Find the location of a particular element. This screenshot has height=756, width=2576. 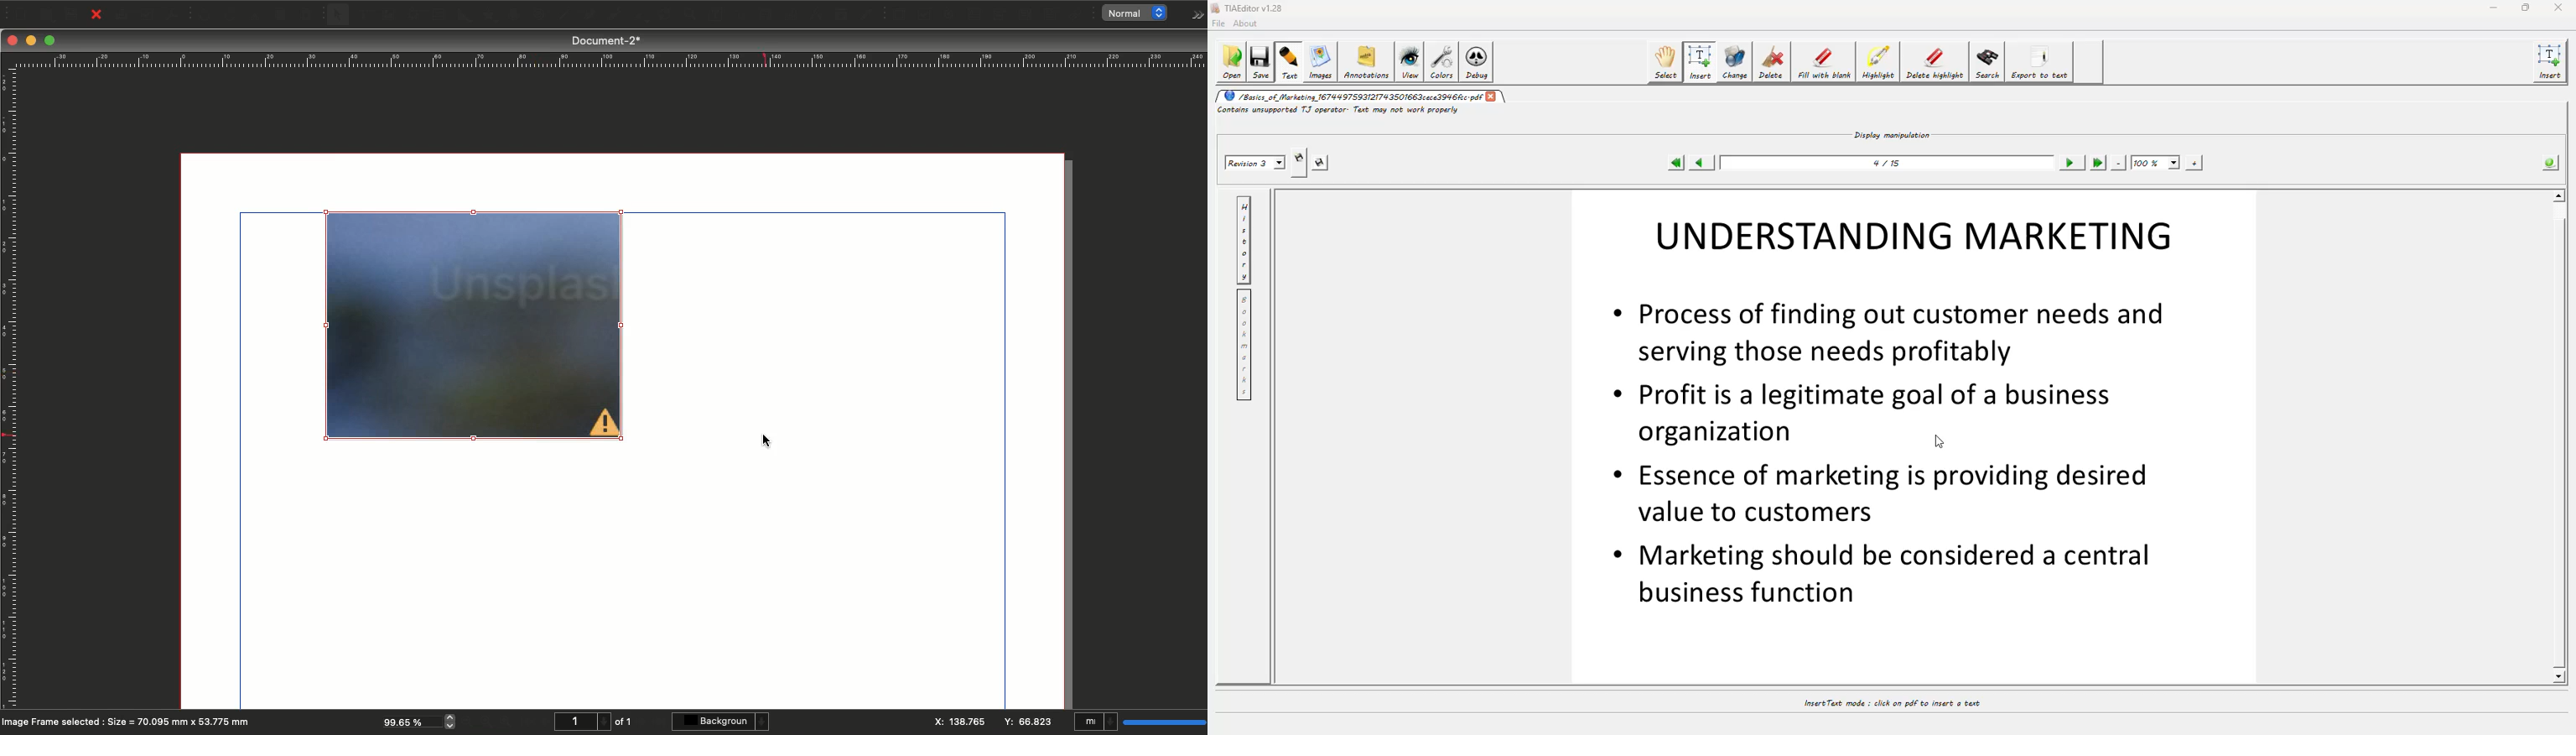

99.65 % is located at coordinates (407, 721).